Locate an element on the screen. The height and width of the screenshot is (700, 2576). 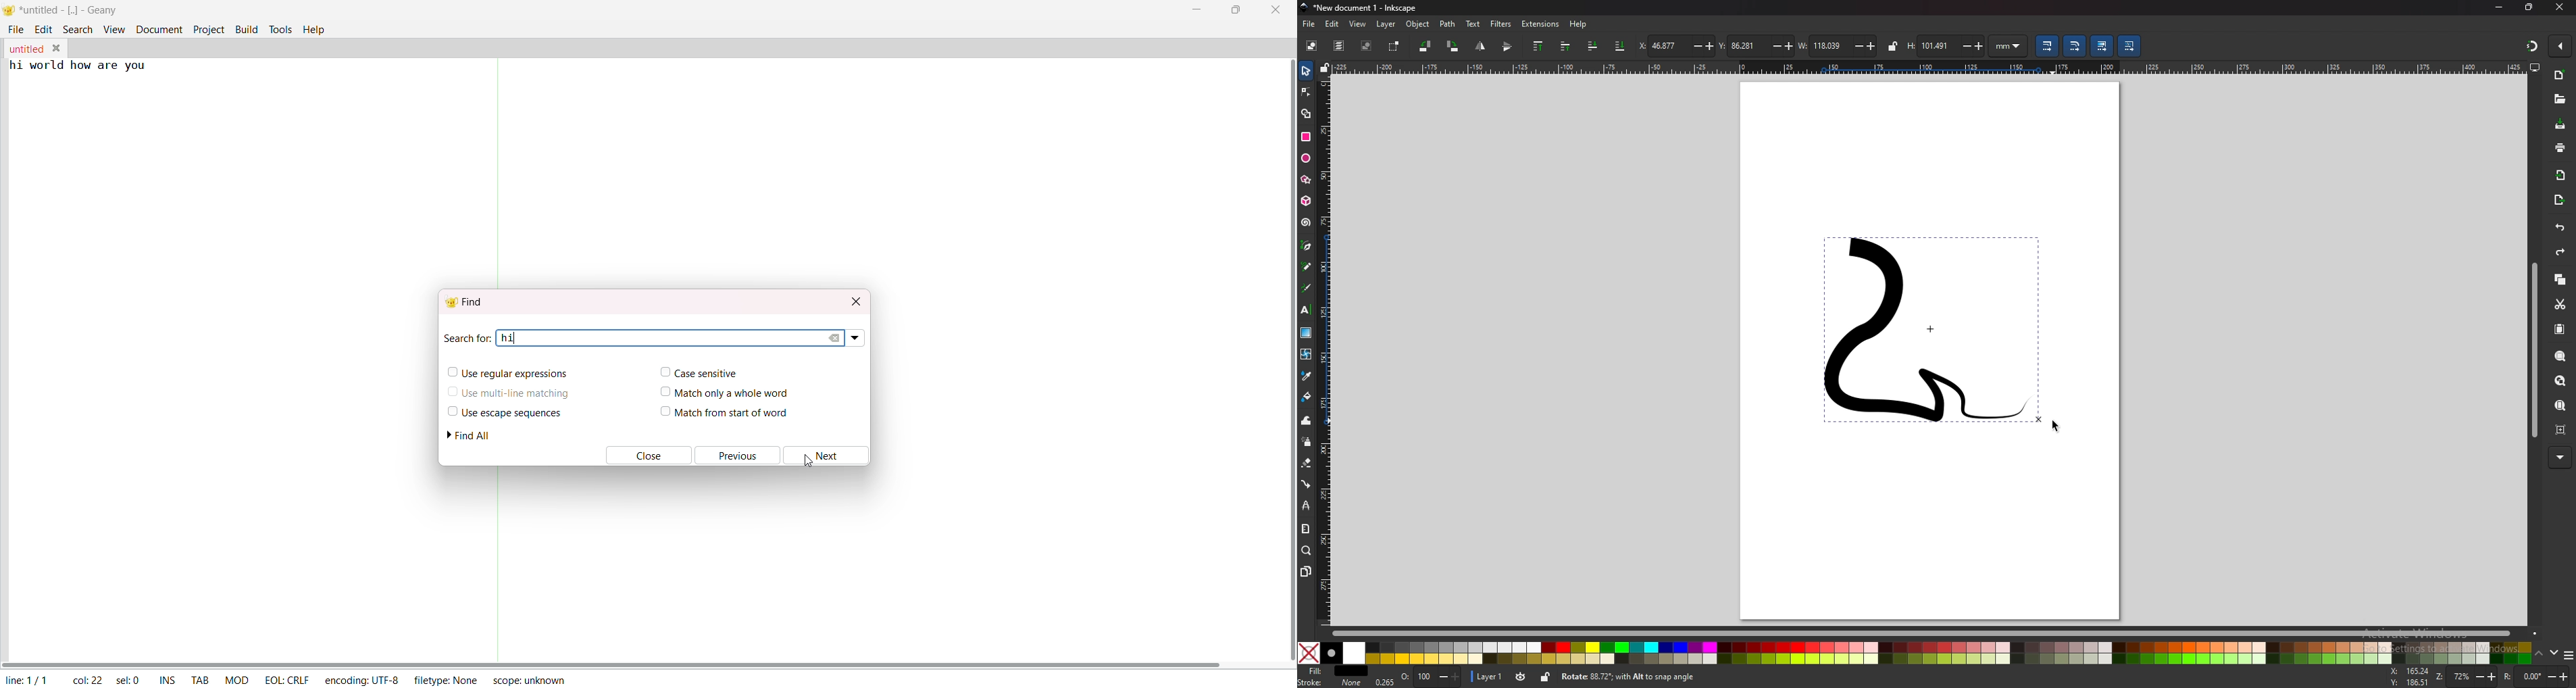
file is located at coordinates (1308, 24).